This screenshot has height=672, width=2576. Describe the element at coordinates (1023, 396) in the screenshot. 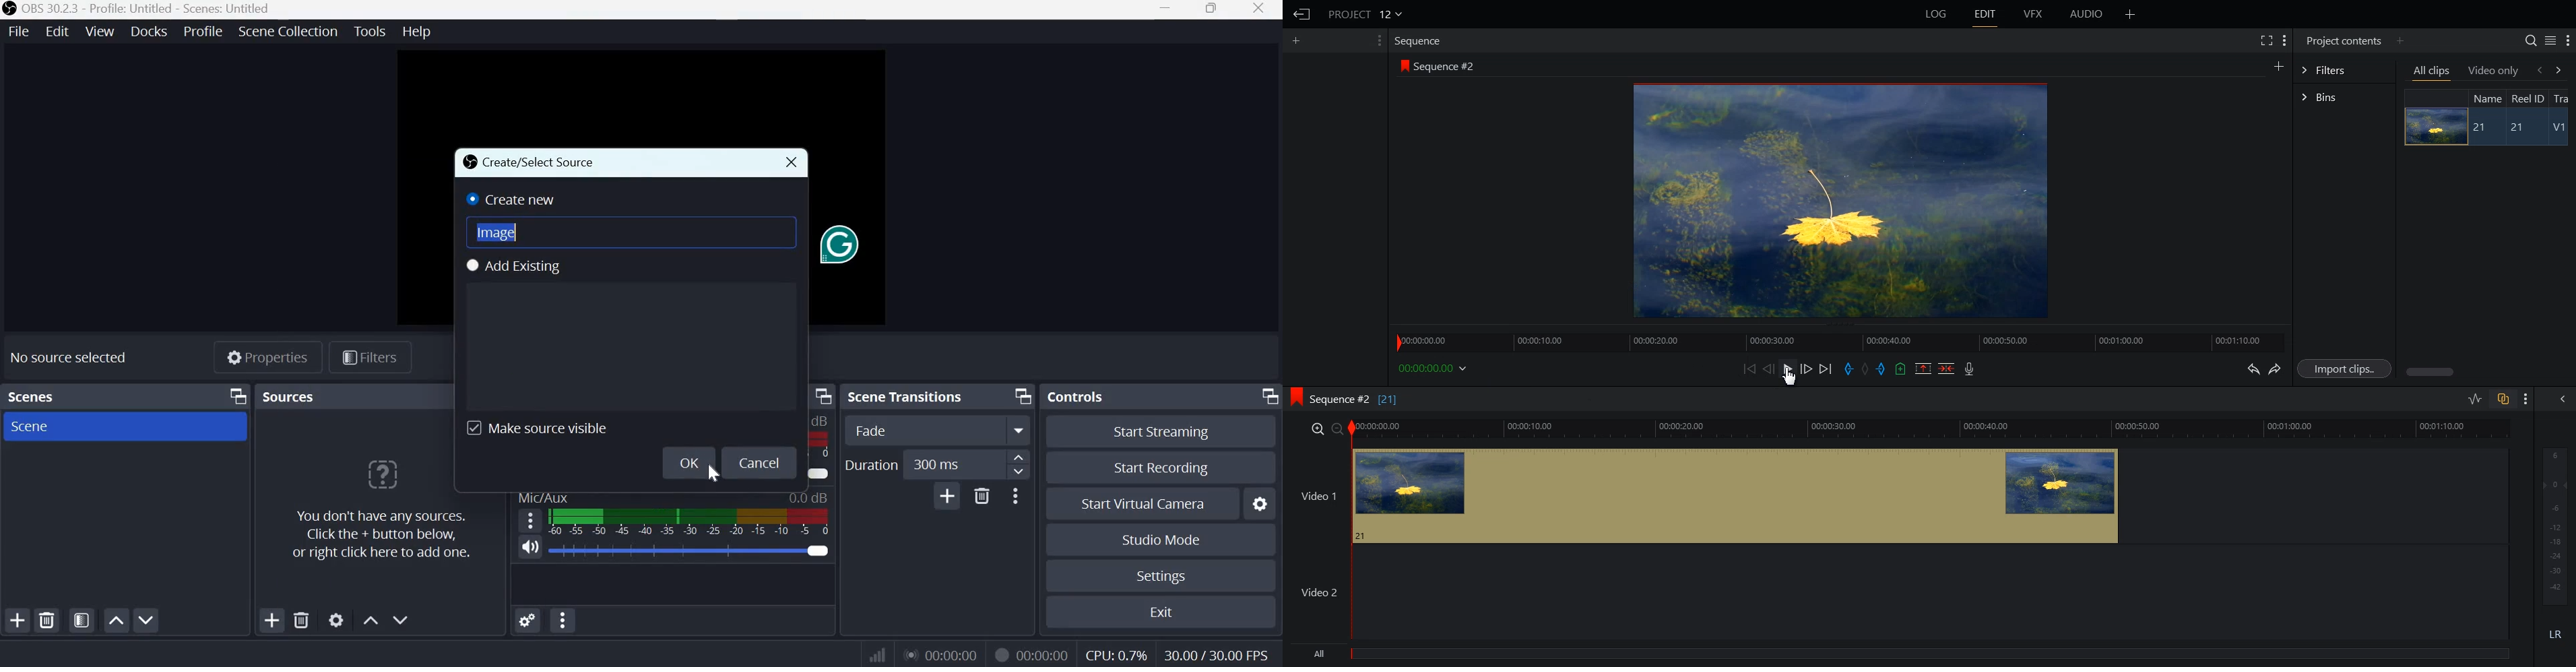

I see `Dock Options icon` at that location.